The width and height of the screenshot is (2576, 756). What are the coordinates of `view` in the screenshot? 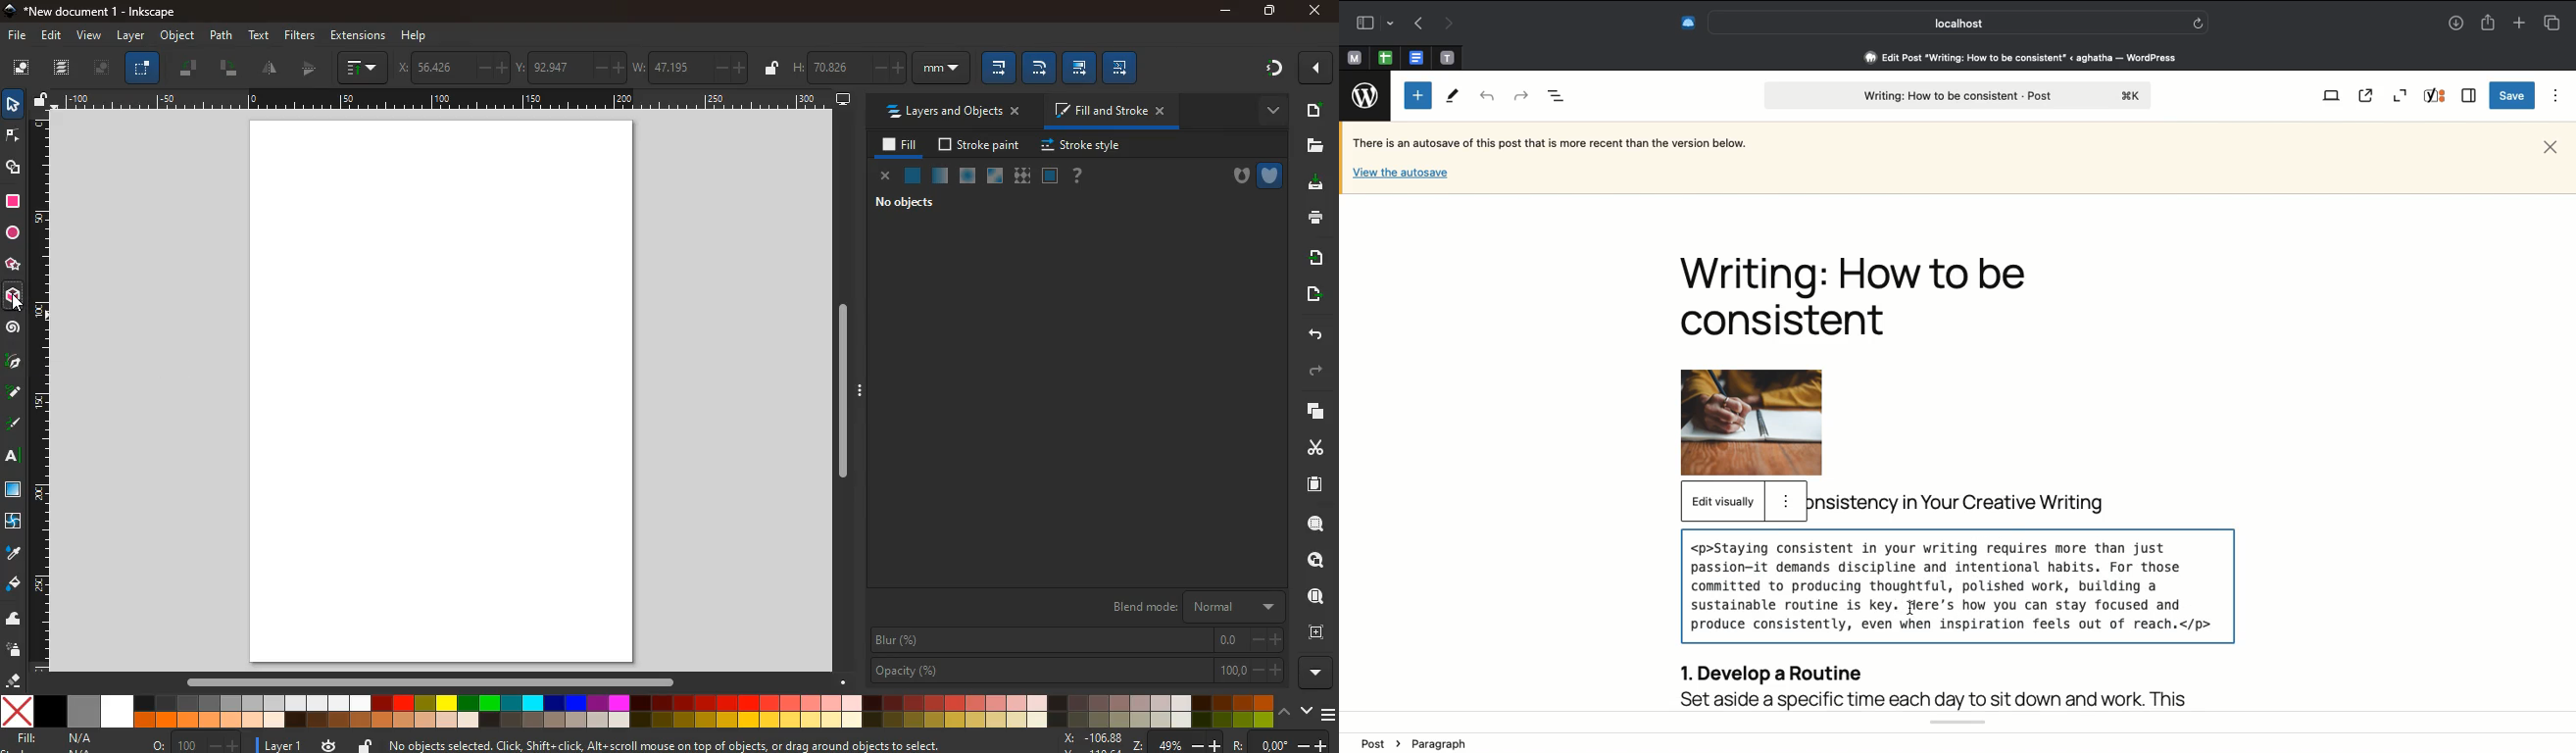 It's located at (90, 36).